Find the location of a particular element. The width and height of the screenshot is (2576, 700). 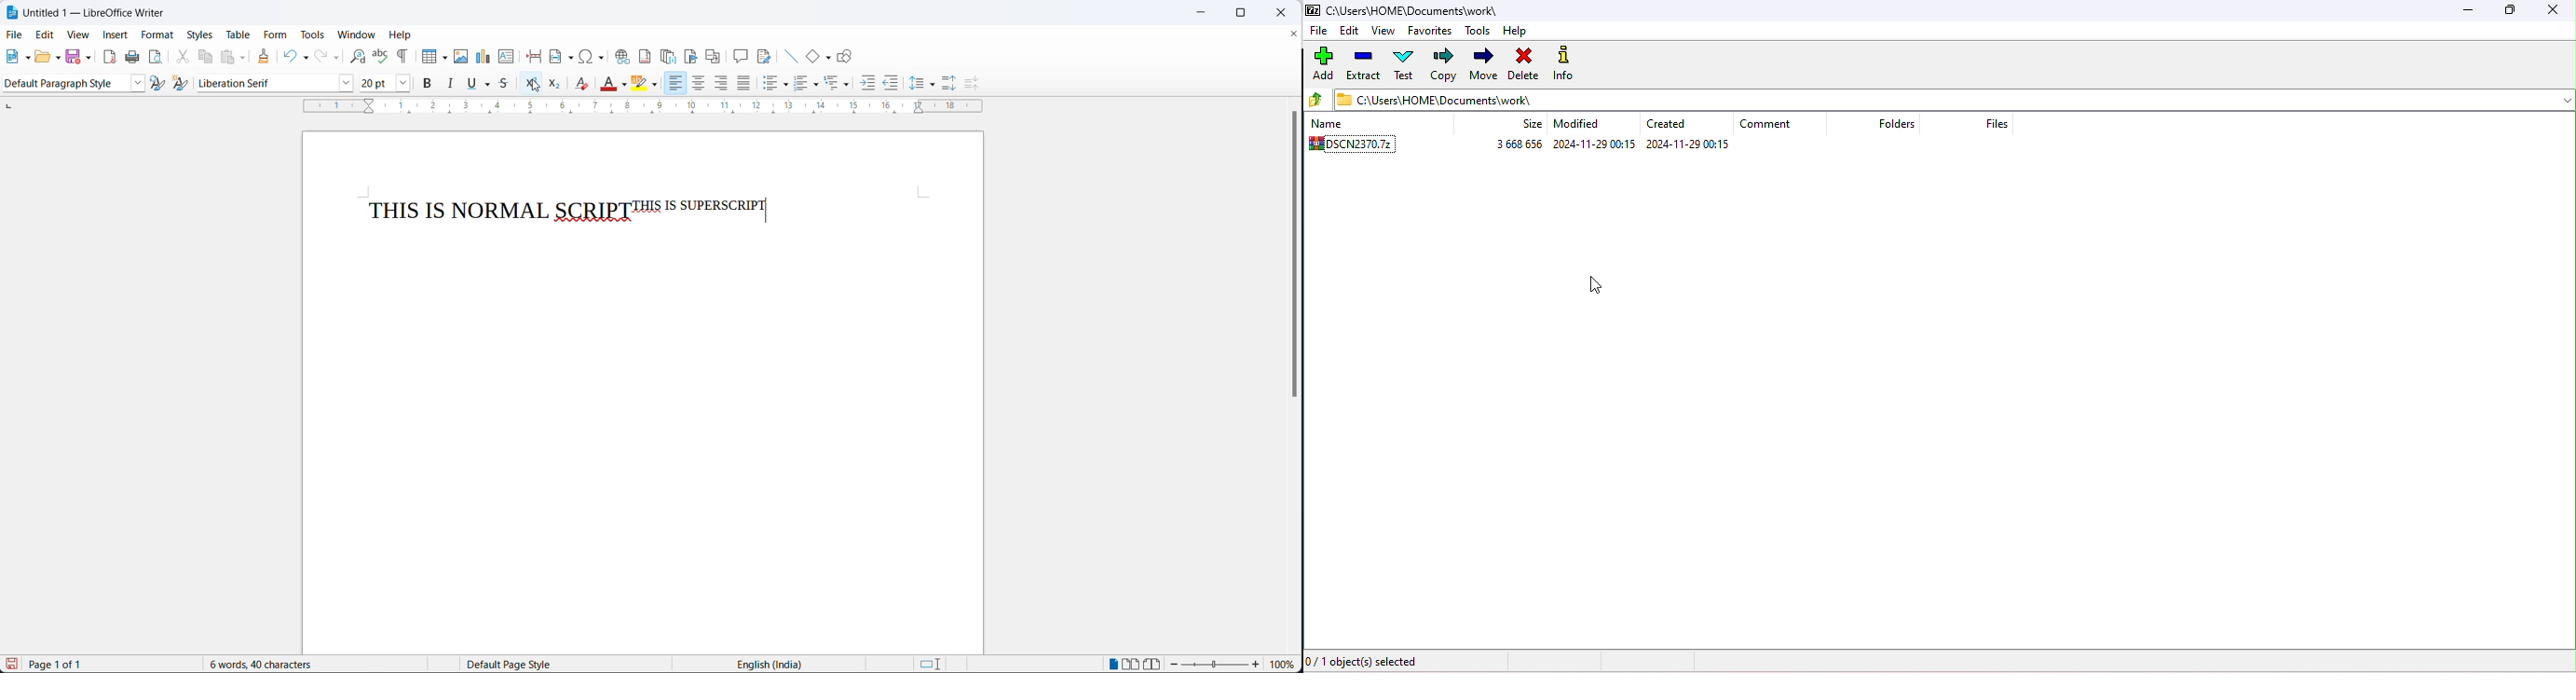

insert cross-reference is located at coordinates (714, 54).